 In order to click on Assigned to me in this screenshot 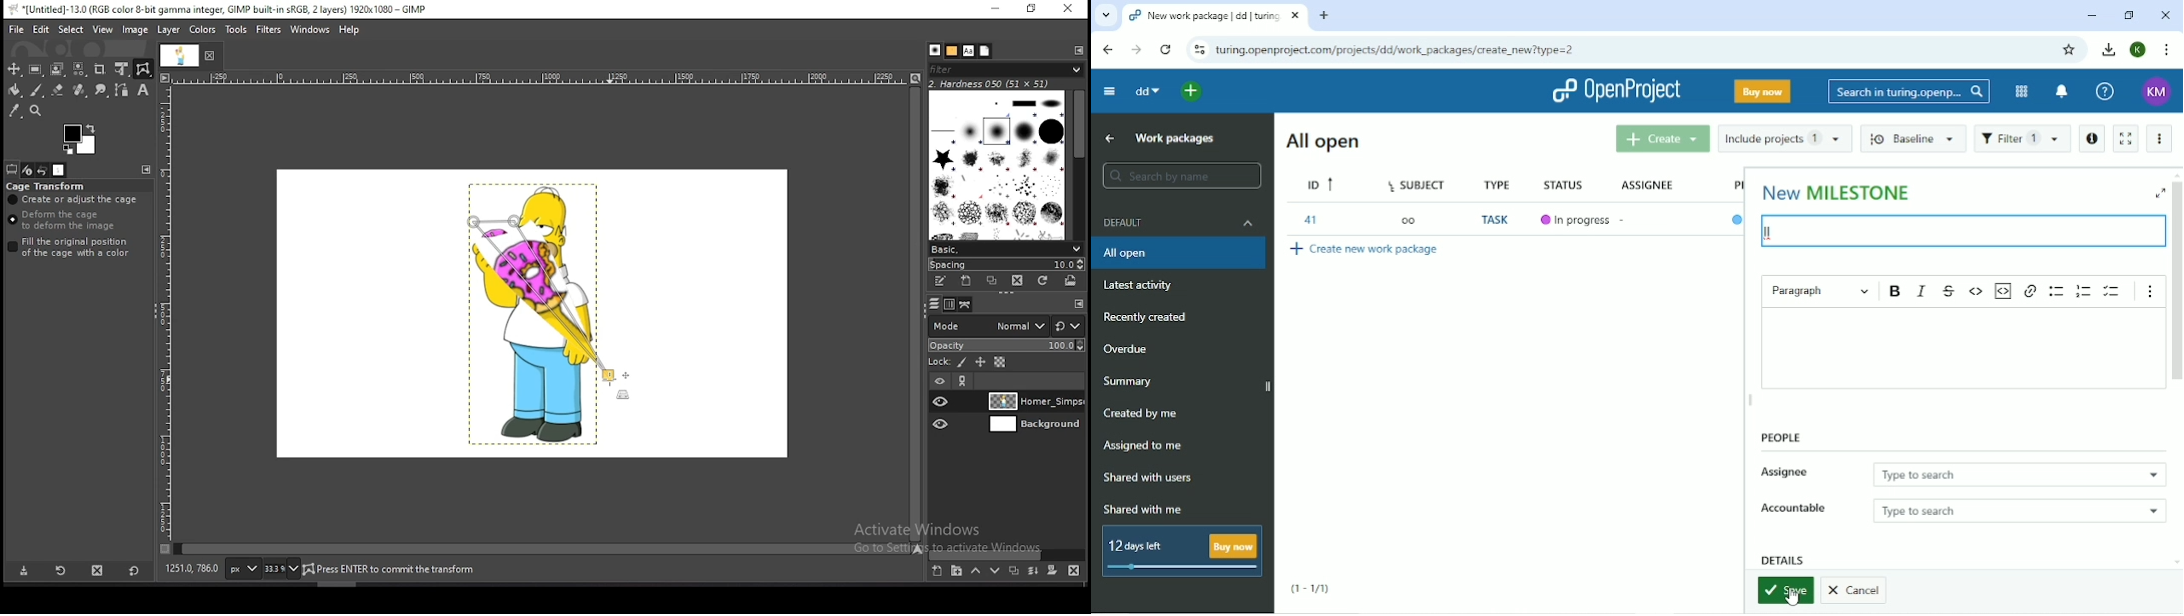, I will do `click(1144, 446)`.